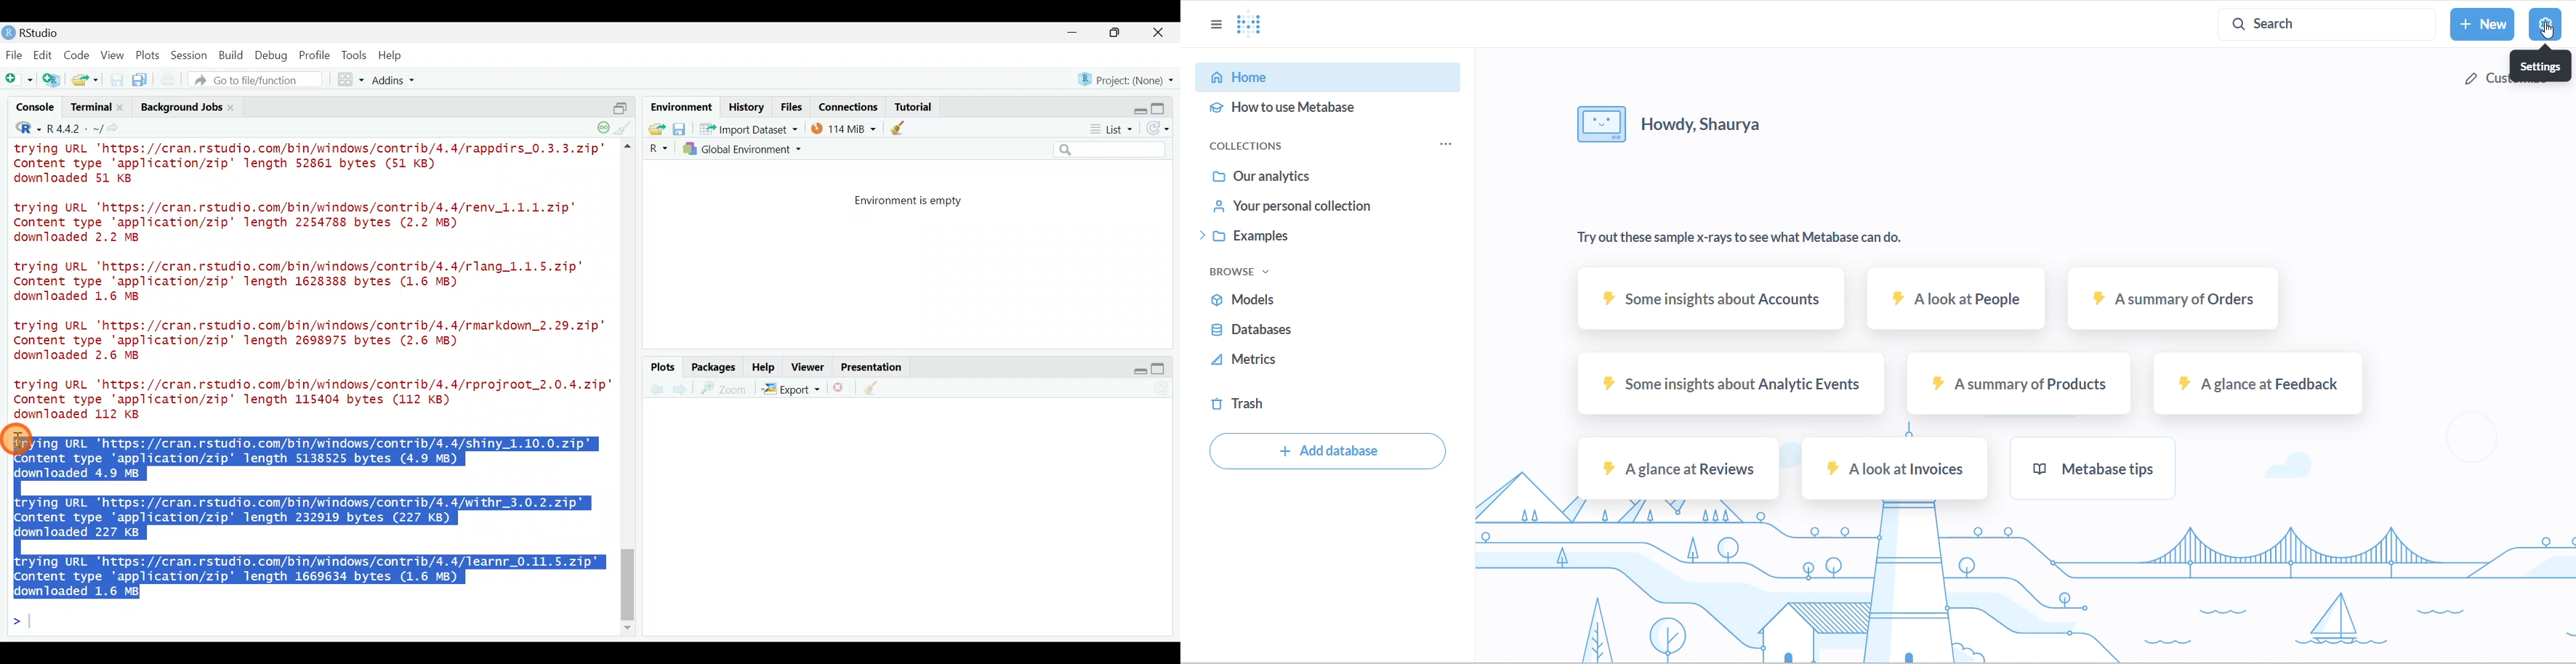 The image size is (2576, 672). I want to click on SOME INSIGHTS ABOUT ACCOUNTS SAMPLE, so click(1716, 301).